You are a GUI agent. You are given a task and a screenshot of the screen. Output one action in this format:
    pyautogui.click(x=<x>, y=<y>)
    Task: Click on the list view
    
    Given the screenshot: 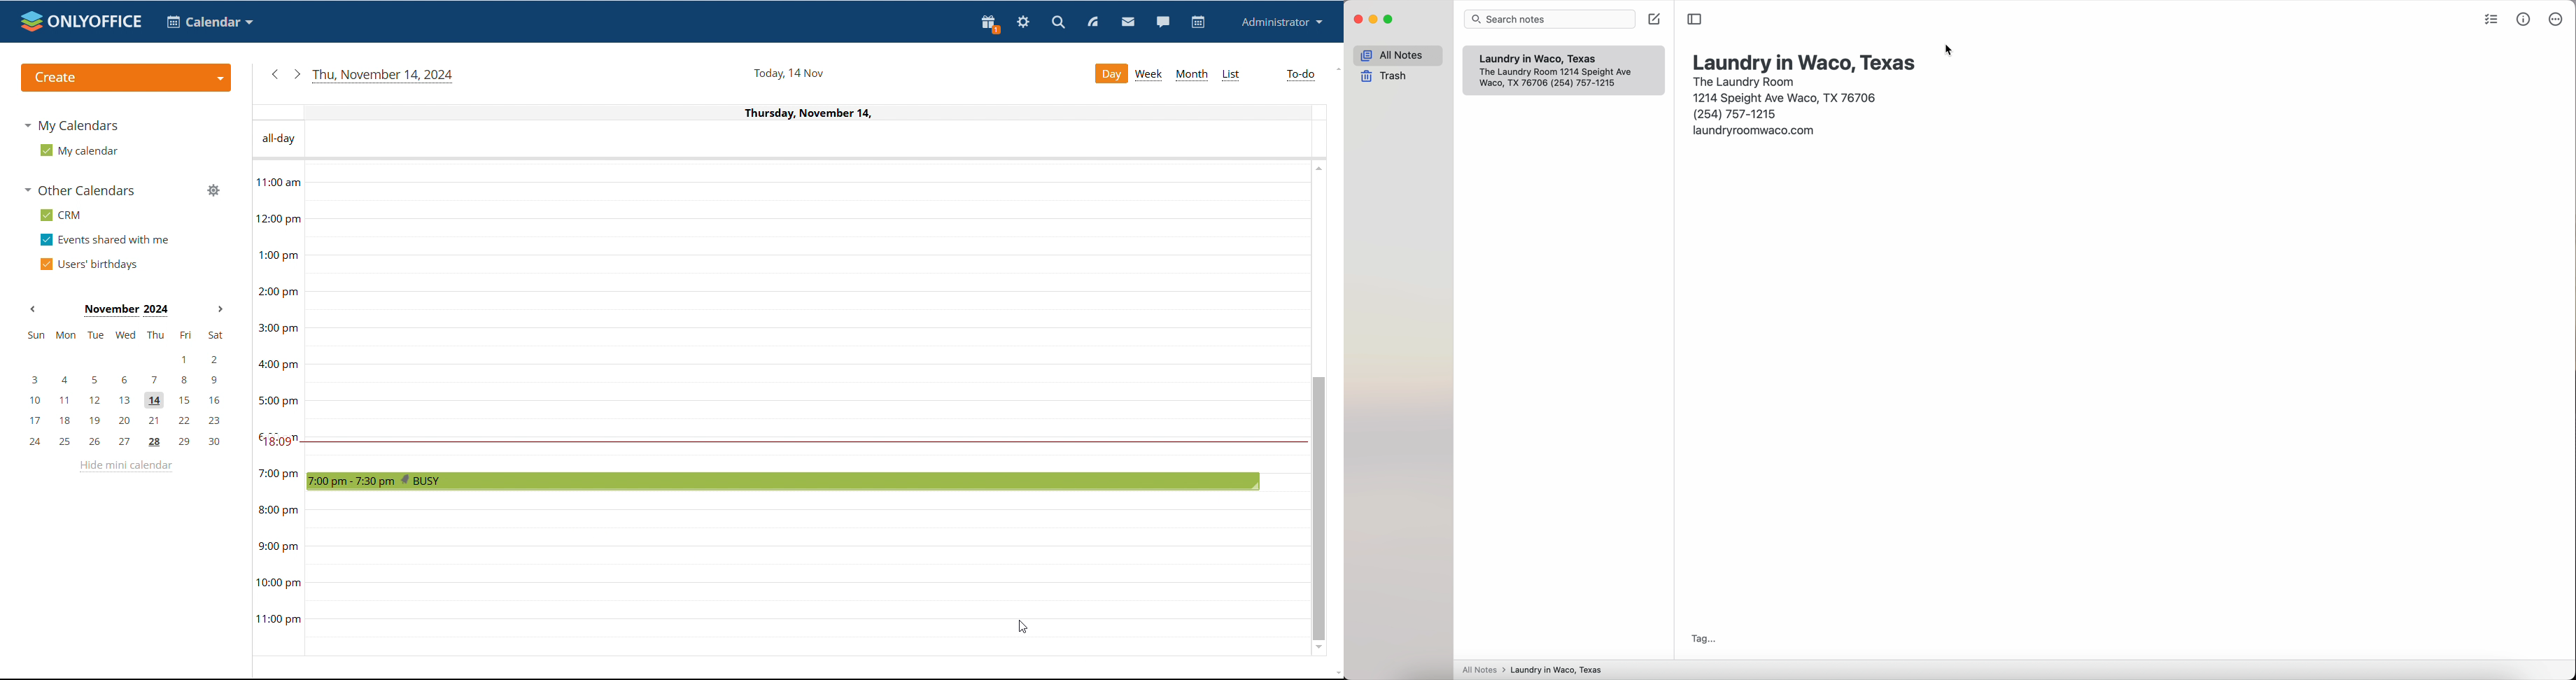 What is the action you would take?
    pyautogui.click(x=1230, y=76)
    